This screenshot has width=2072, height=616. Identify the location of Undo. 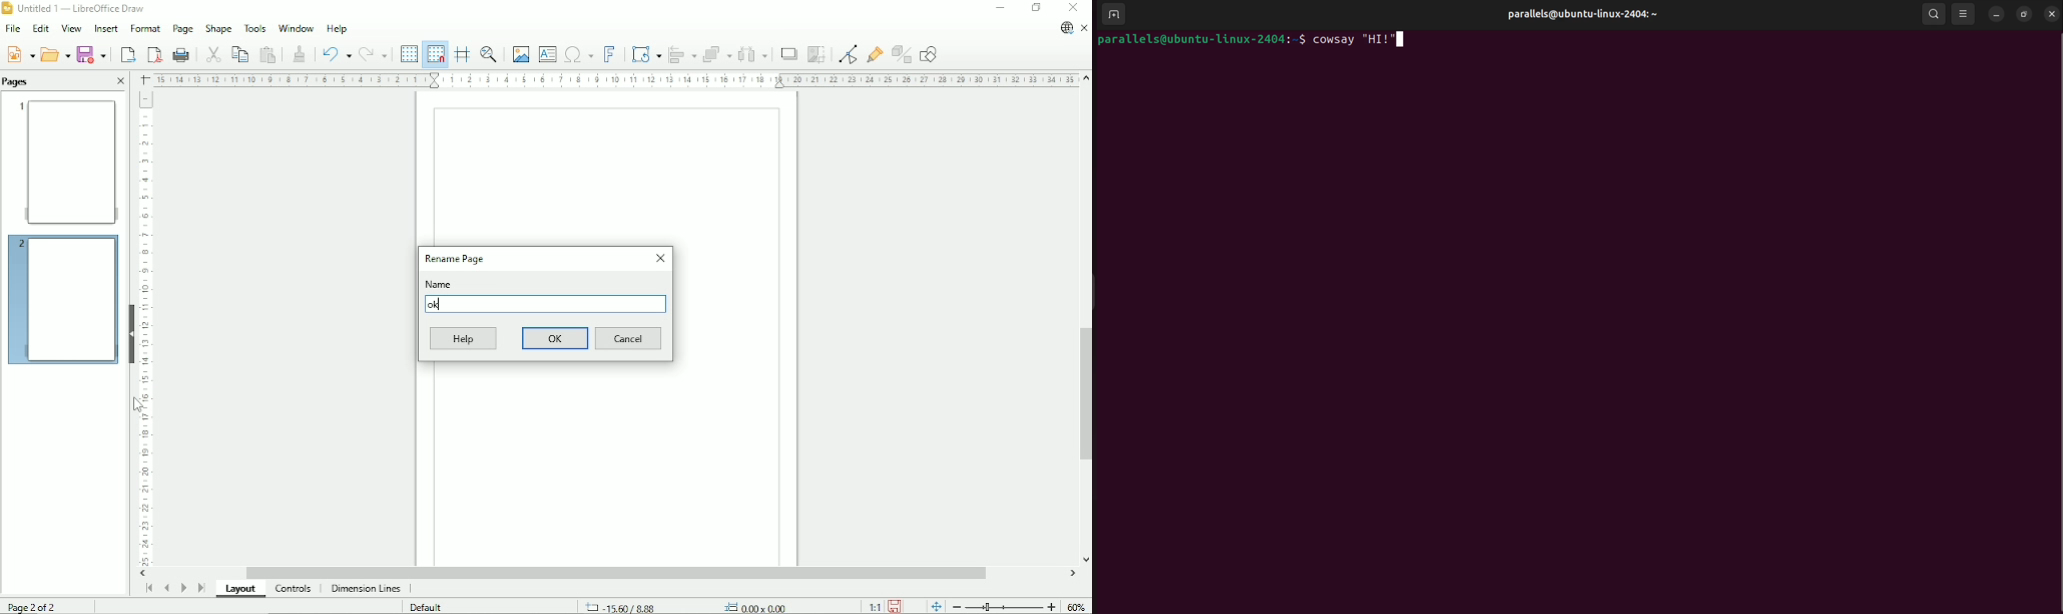
(334, 53).